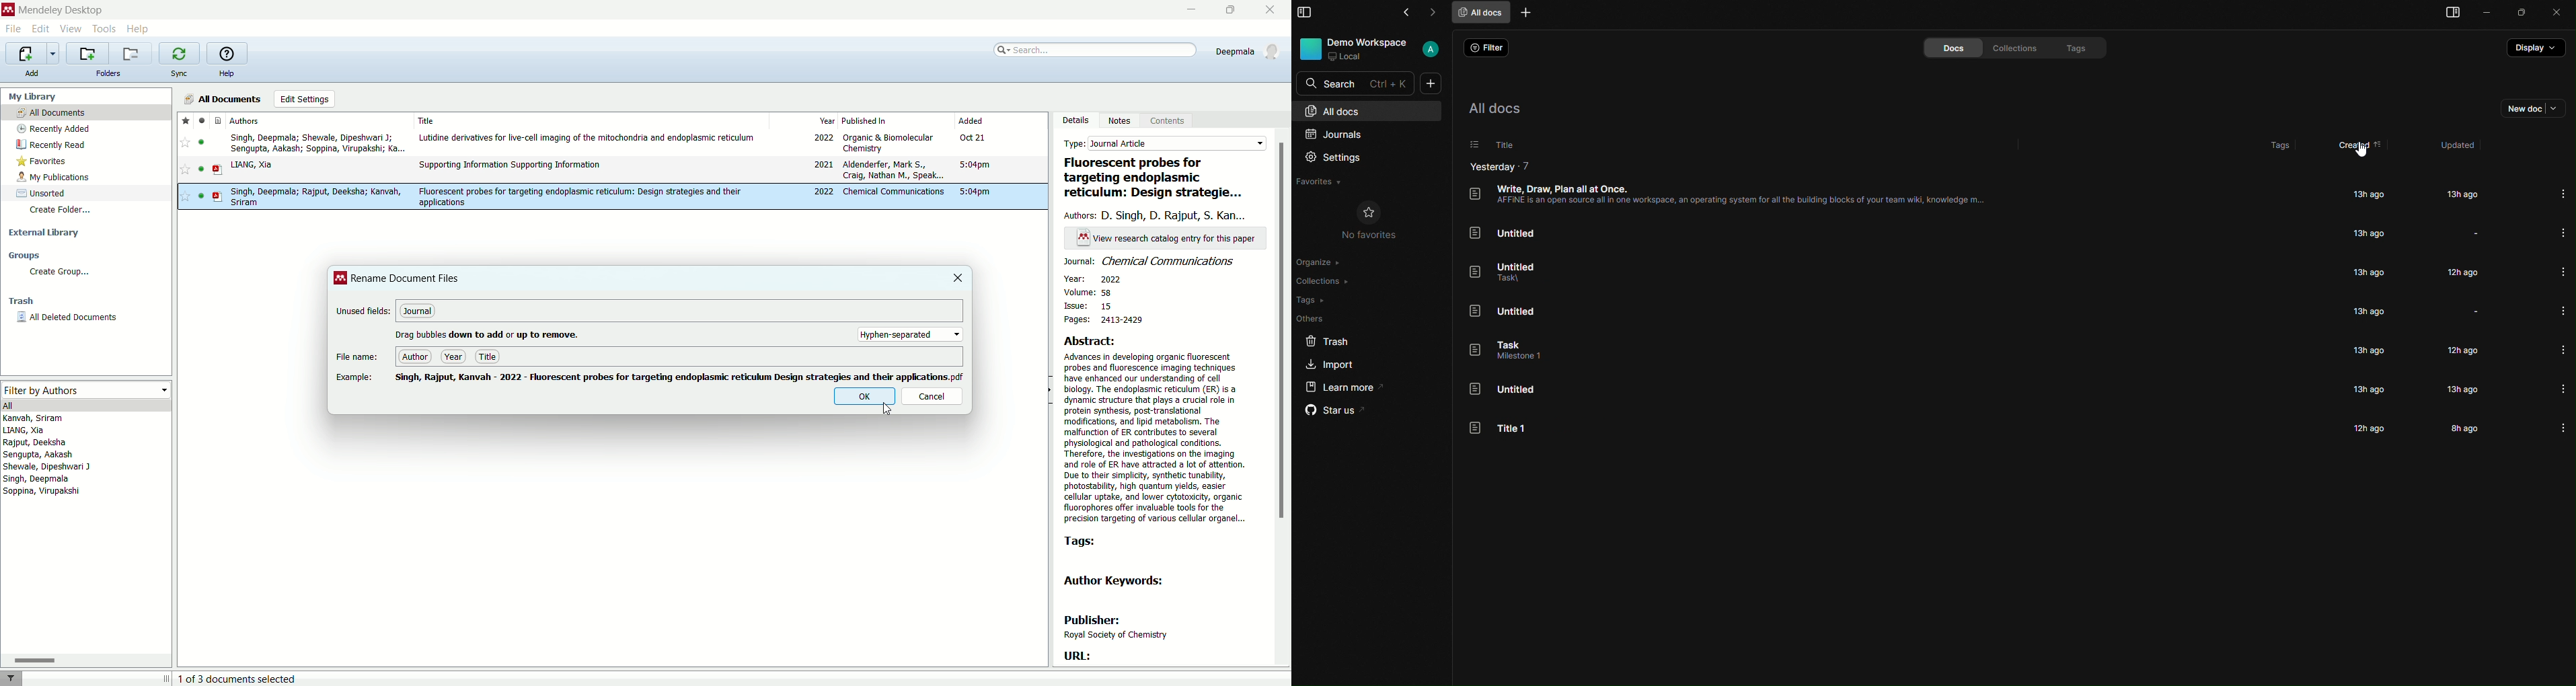 The width and height of the screenshot is (2576, 700). I want to click on collections, so click(2016, 48).